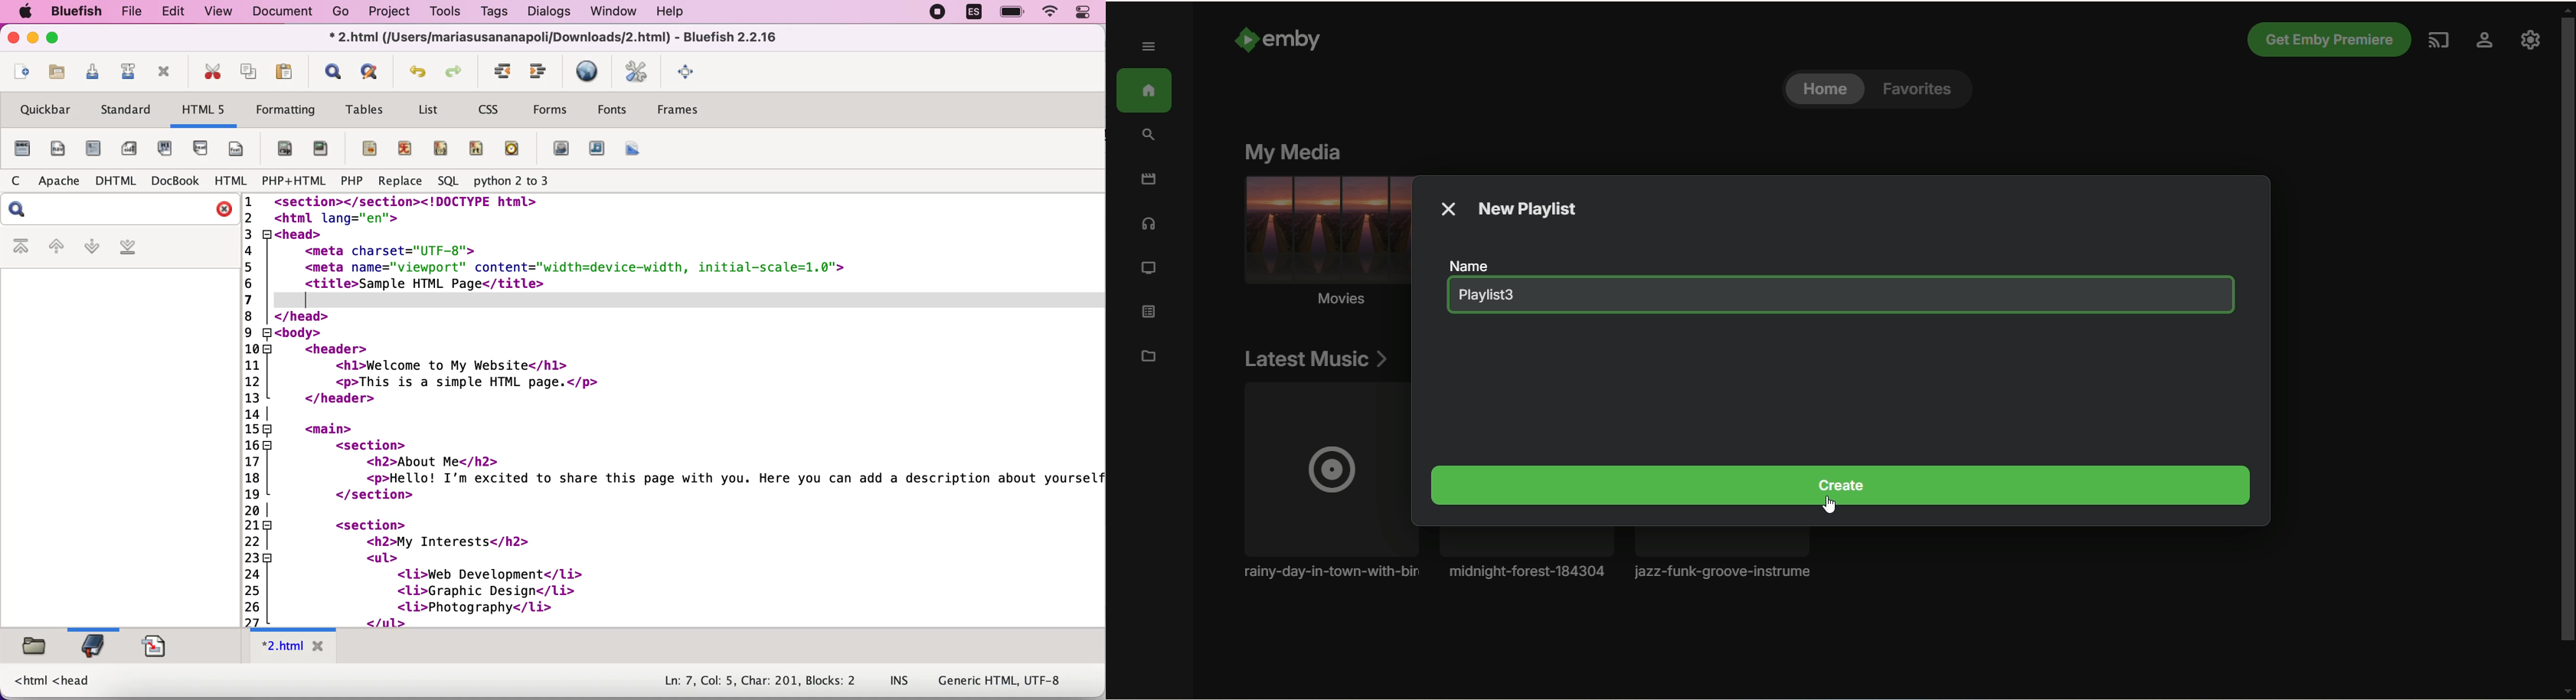 Image resolution: width=2576 pixels, height=700 pixels. What do you see at coordinates (284, 71) in the screenshot?
I see `paste` at bounding box center [284, 71].